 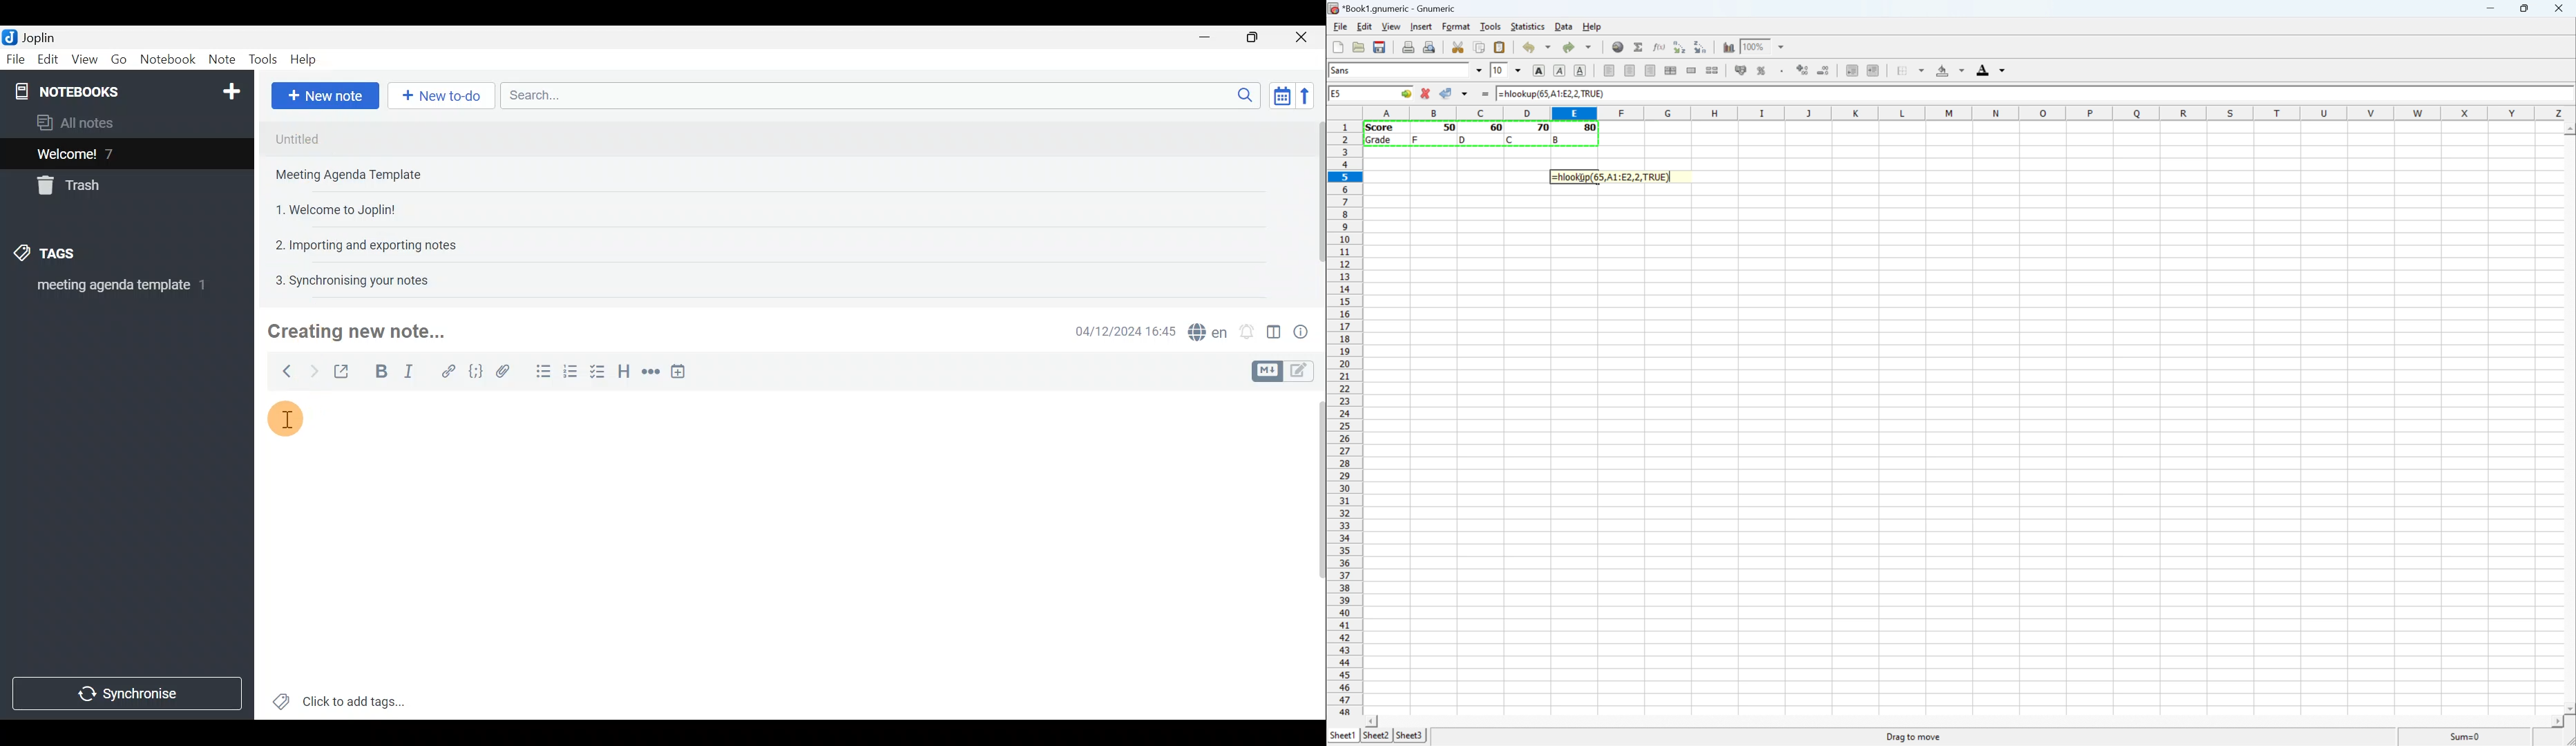 What do you see at coordinates (1246, 328) in the screenshot?
I see `Set alarm` at bounding box center [1246, 328].